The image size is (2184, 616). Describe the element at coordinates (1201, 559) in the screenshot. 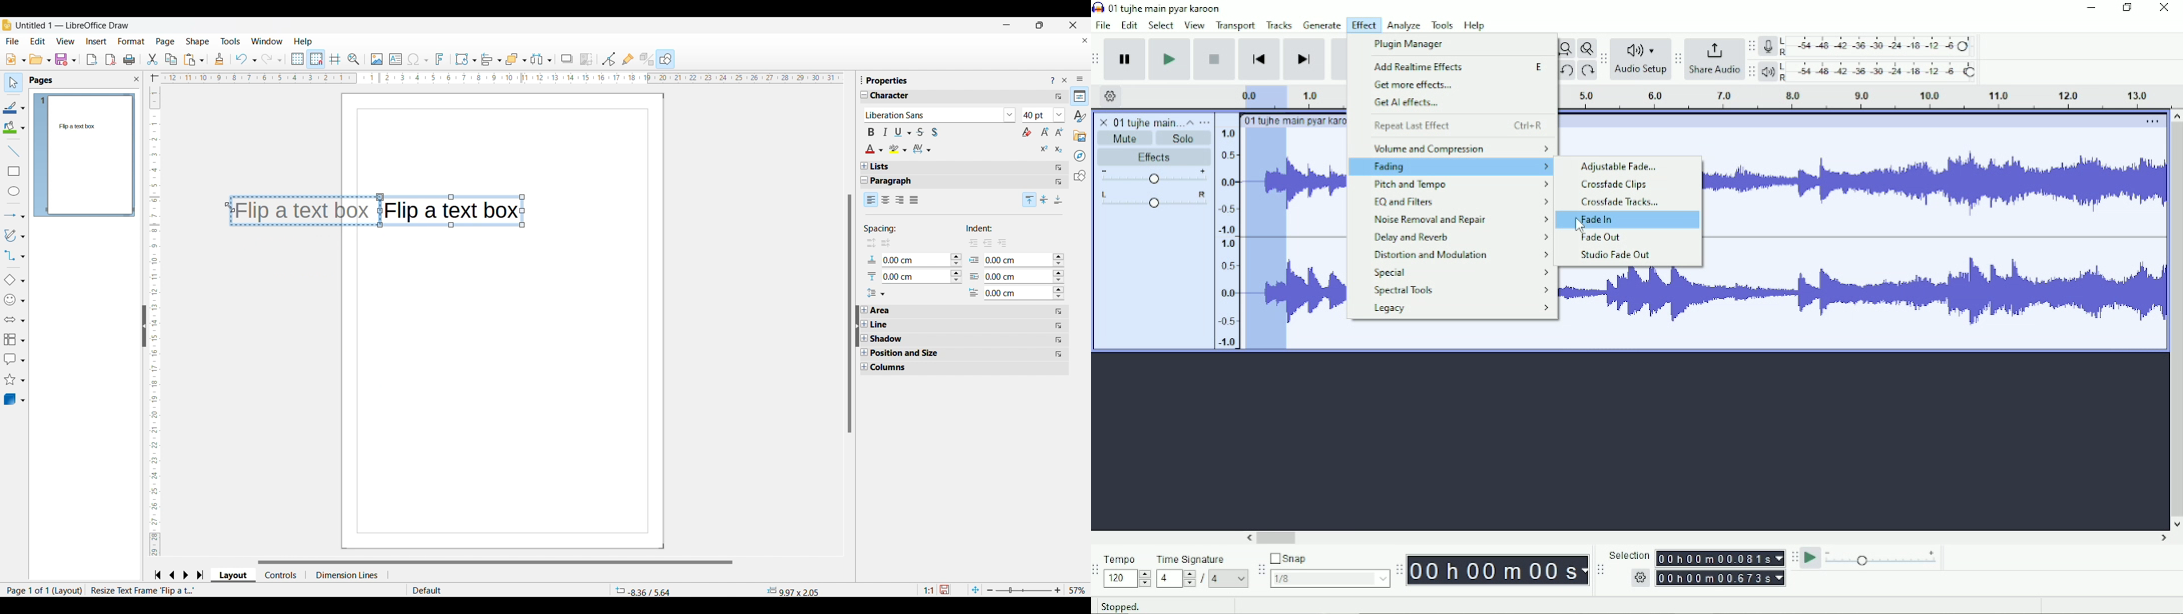

I see `Time Signature` at that location.